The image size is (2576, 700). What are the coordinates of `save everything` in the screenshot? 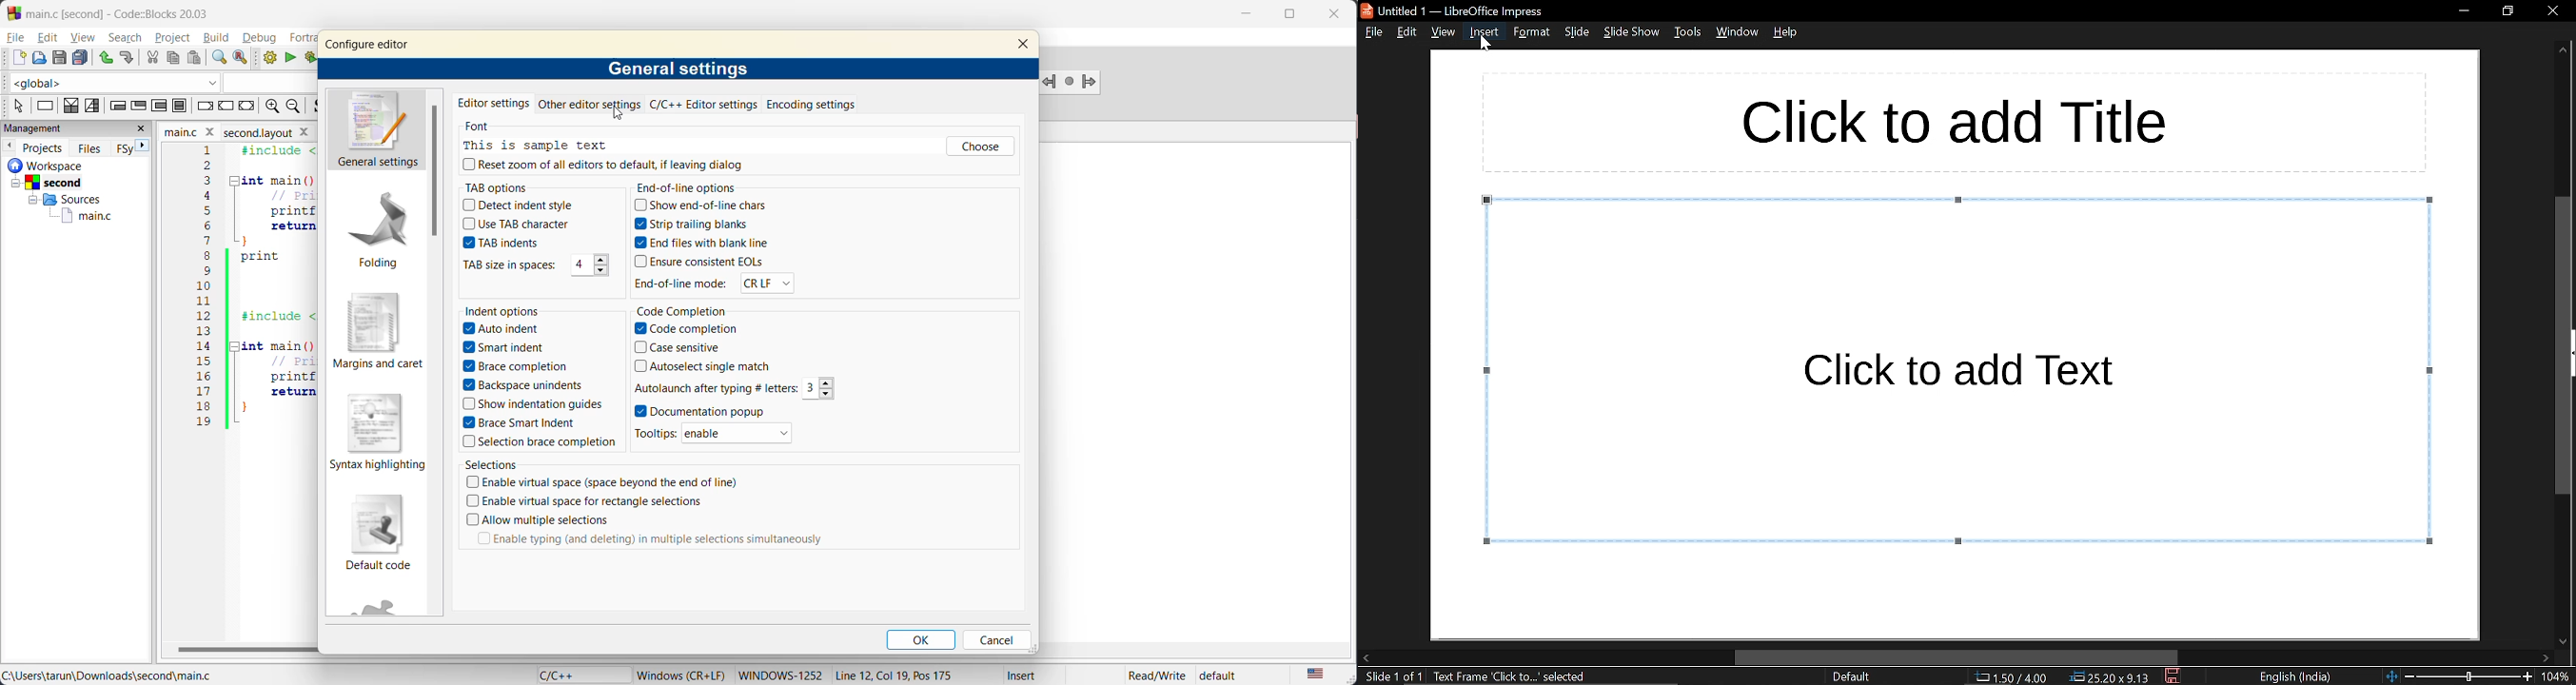 It's located at (80, 57).